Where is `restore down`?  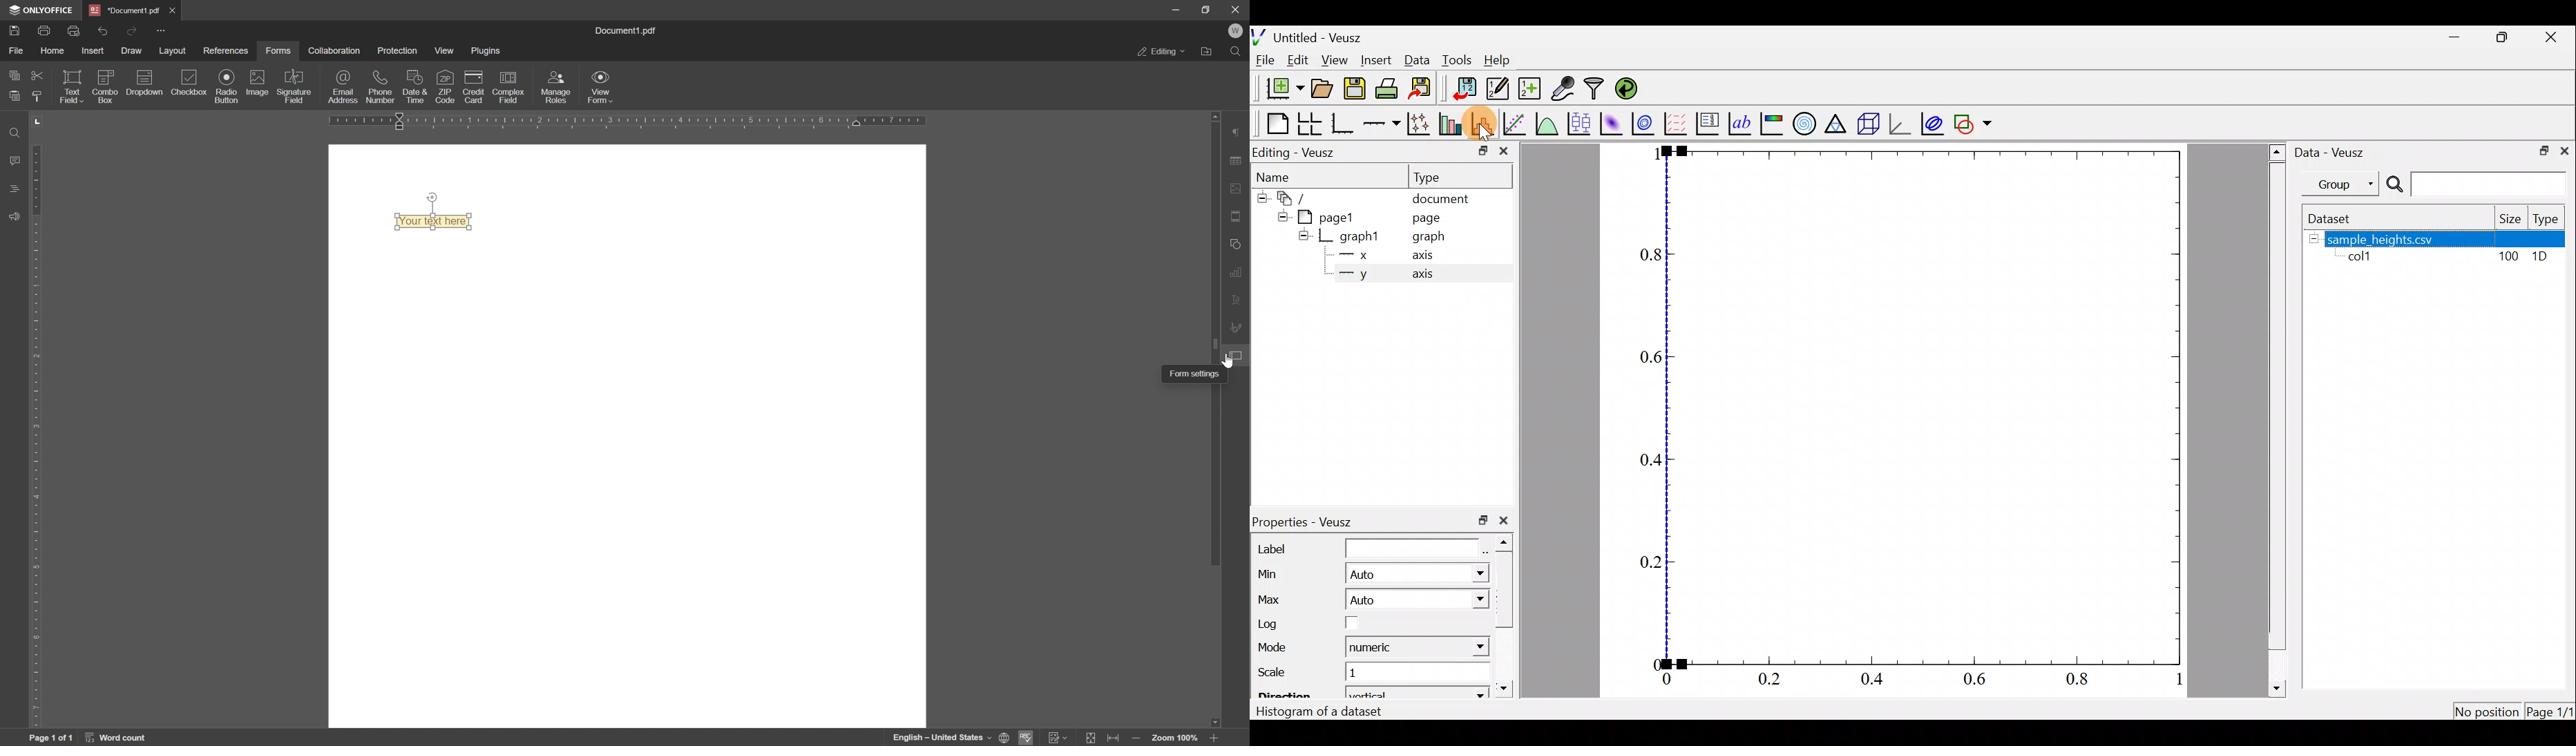 restore down is located at coordinates (1206, 9).